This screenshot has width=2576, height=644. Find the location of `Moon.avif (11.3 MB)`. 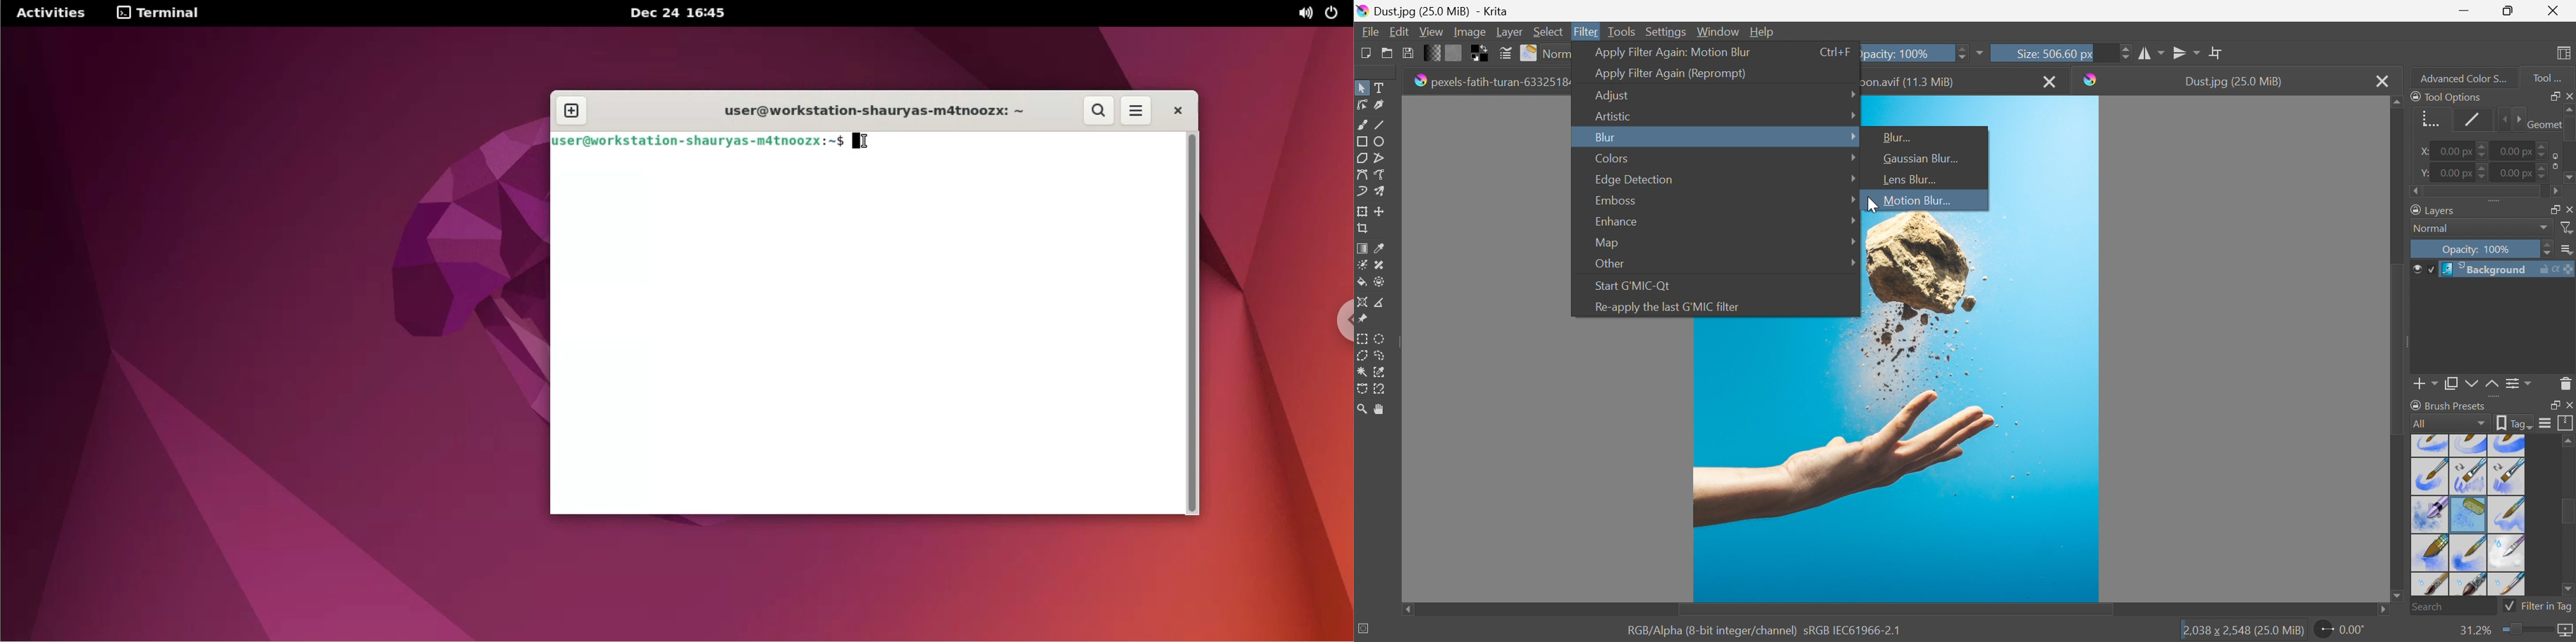

Moon.avif (11.3 MB) is located at coordinates (1912, 81).